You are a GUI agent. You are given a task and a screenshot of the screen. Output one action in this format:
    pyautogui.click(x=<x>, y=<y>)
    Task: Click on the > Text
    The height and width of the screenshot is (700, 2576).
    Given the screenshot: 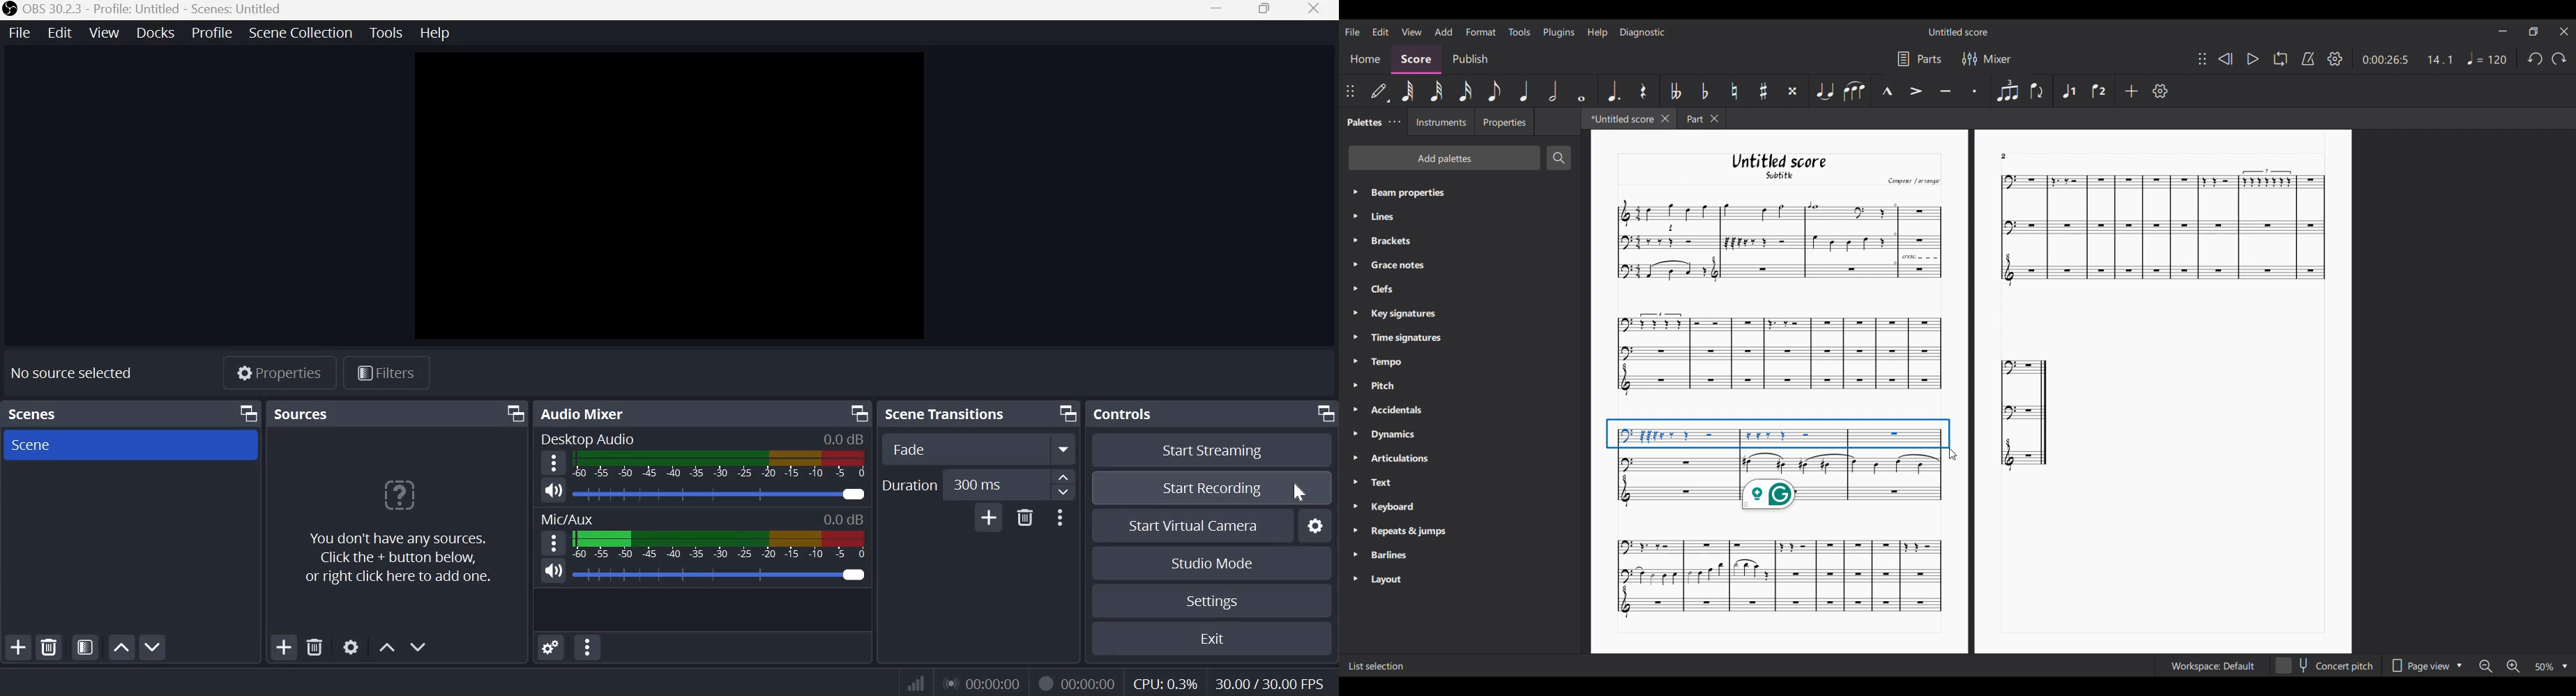 What is the action you would take?
    pyautogui.click(x=1380, y=486)
    